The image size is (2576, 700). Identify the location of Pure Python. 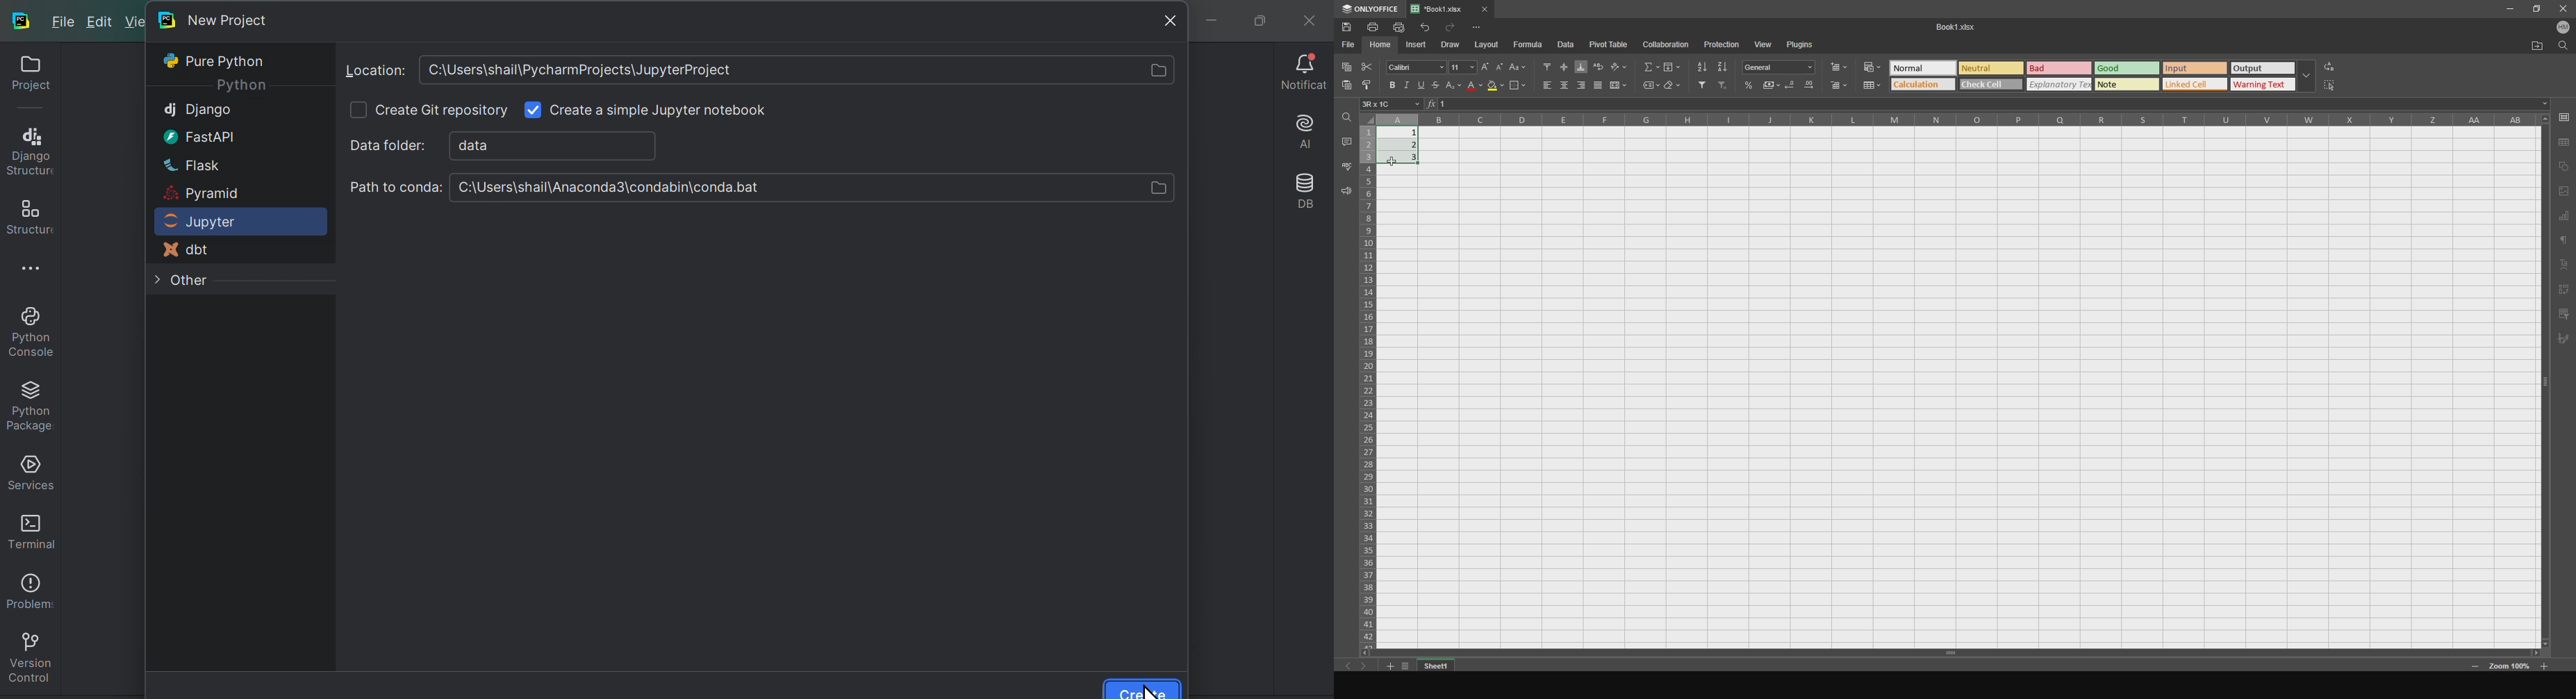
(219, 60).